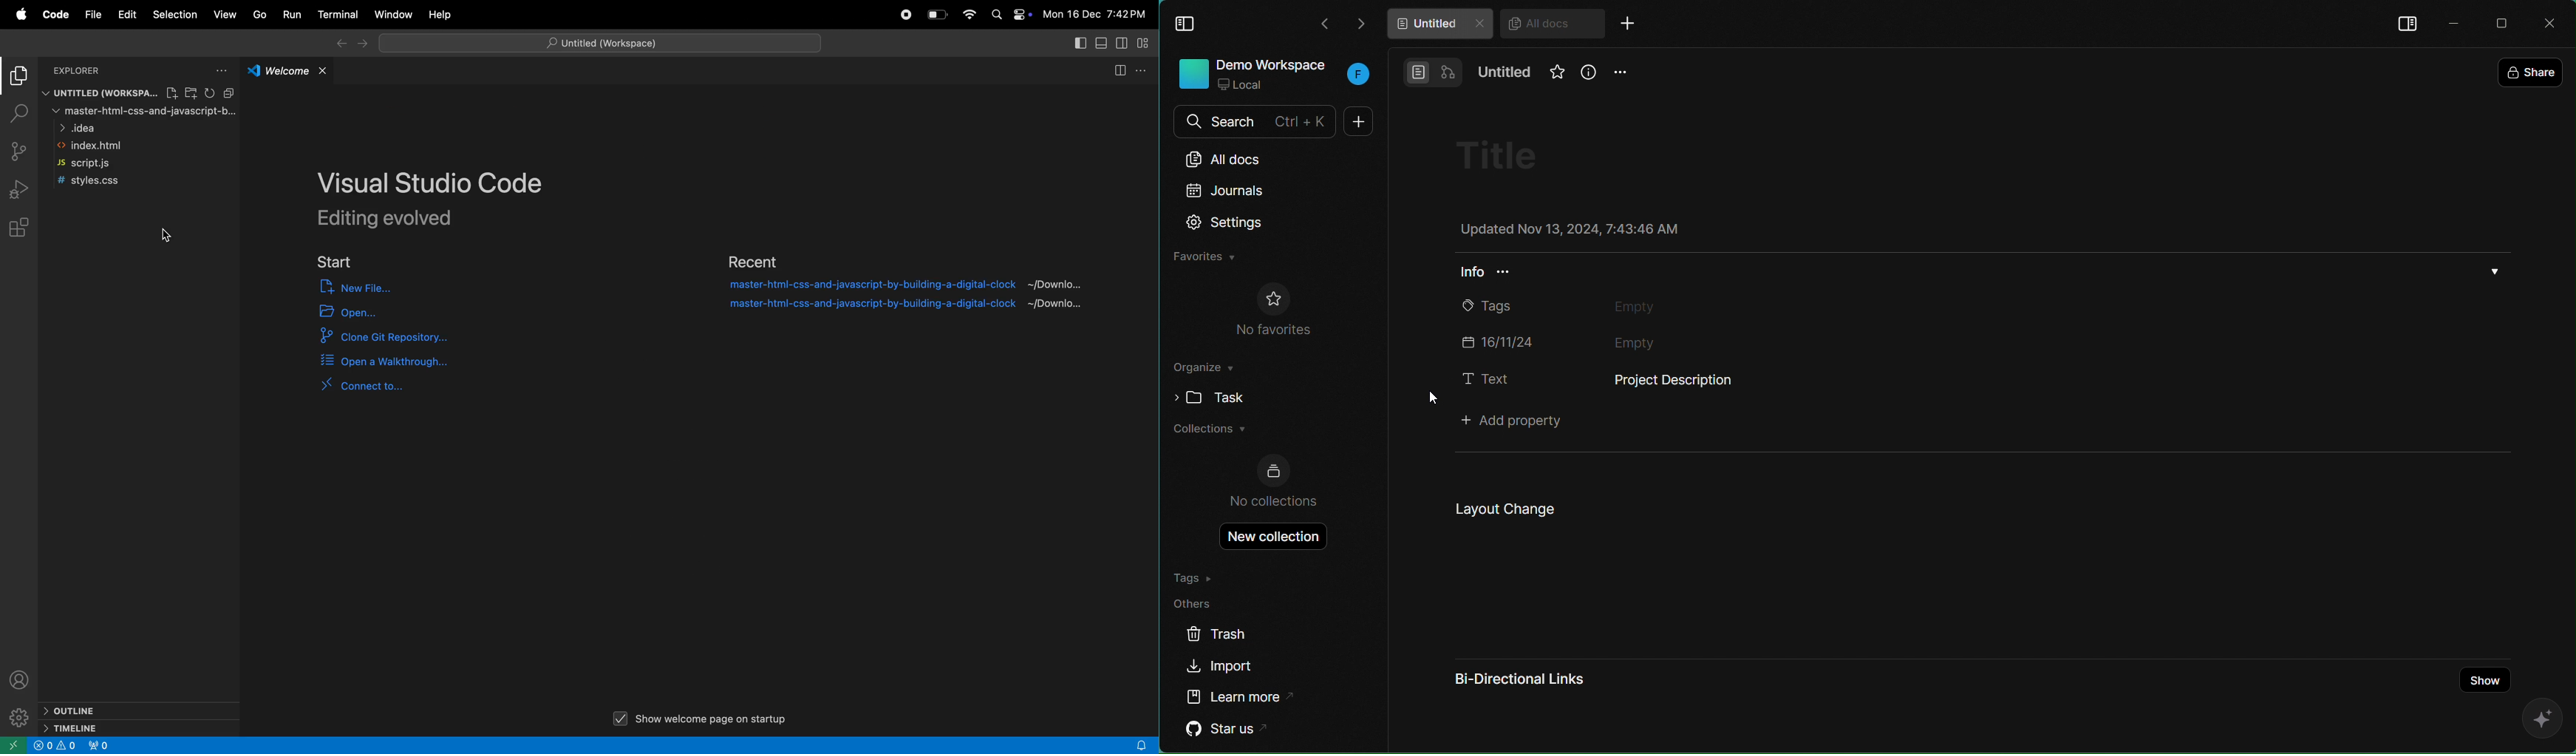 The width and height of the screenshot is (2576, 756). Describe the element at coordinates (1506, 73) in the screenshot. I see `Untitled` at that location.